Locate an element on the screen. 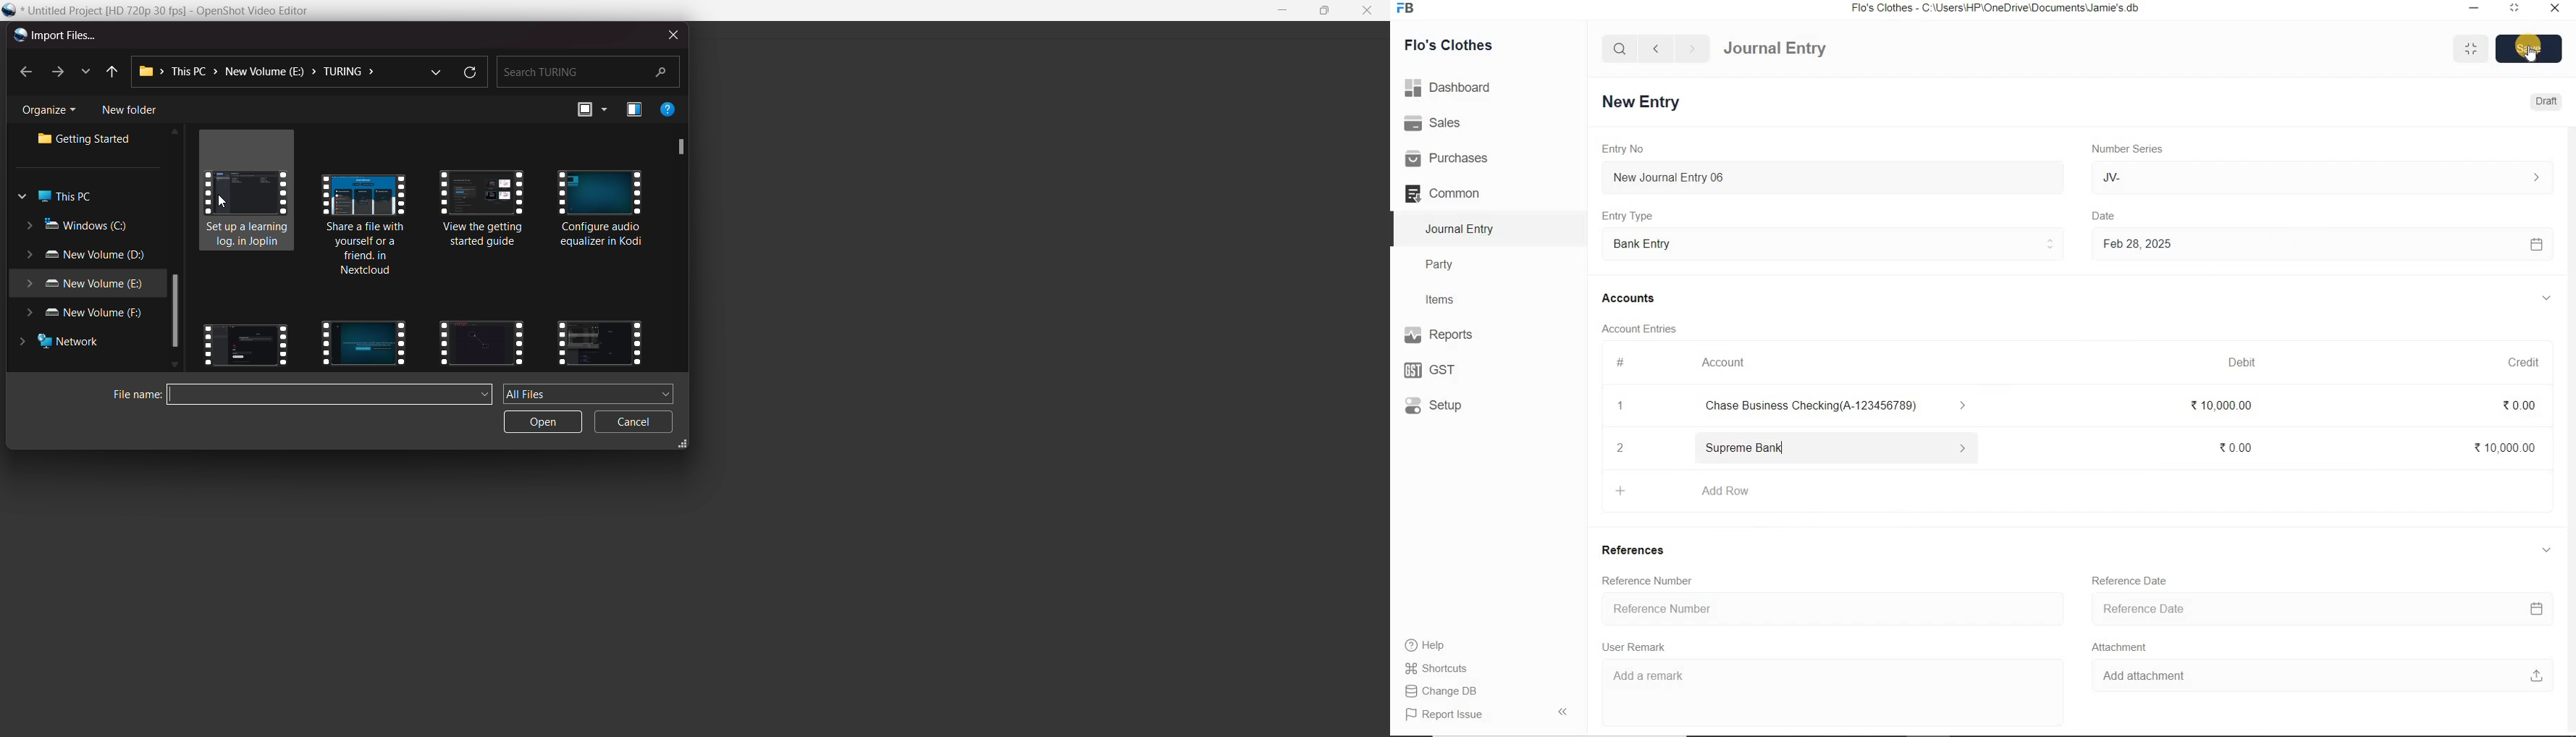 The width and height of the screenshot is (2576, 756). Reference Number is located at coordinates (1642, 581).